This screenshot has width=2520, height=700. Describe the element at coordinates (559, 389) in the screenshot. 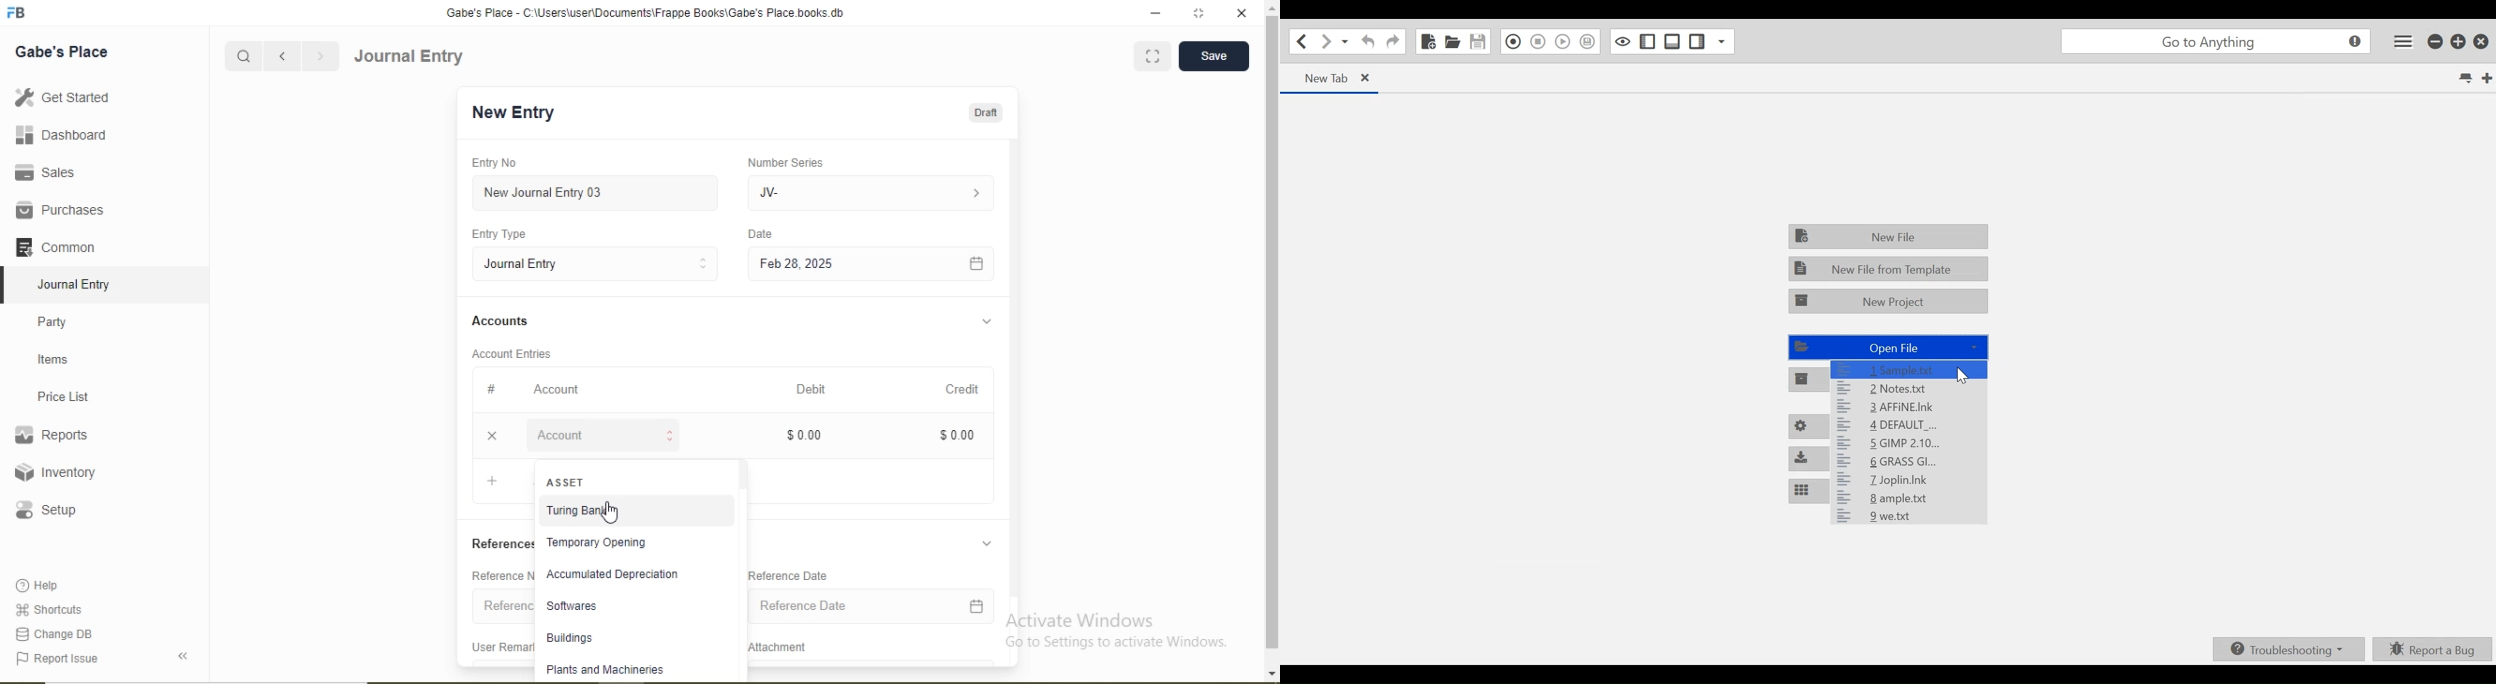

I see `Account` at that location.